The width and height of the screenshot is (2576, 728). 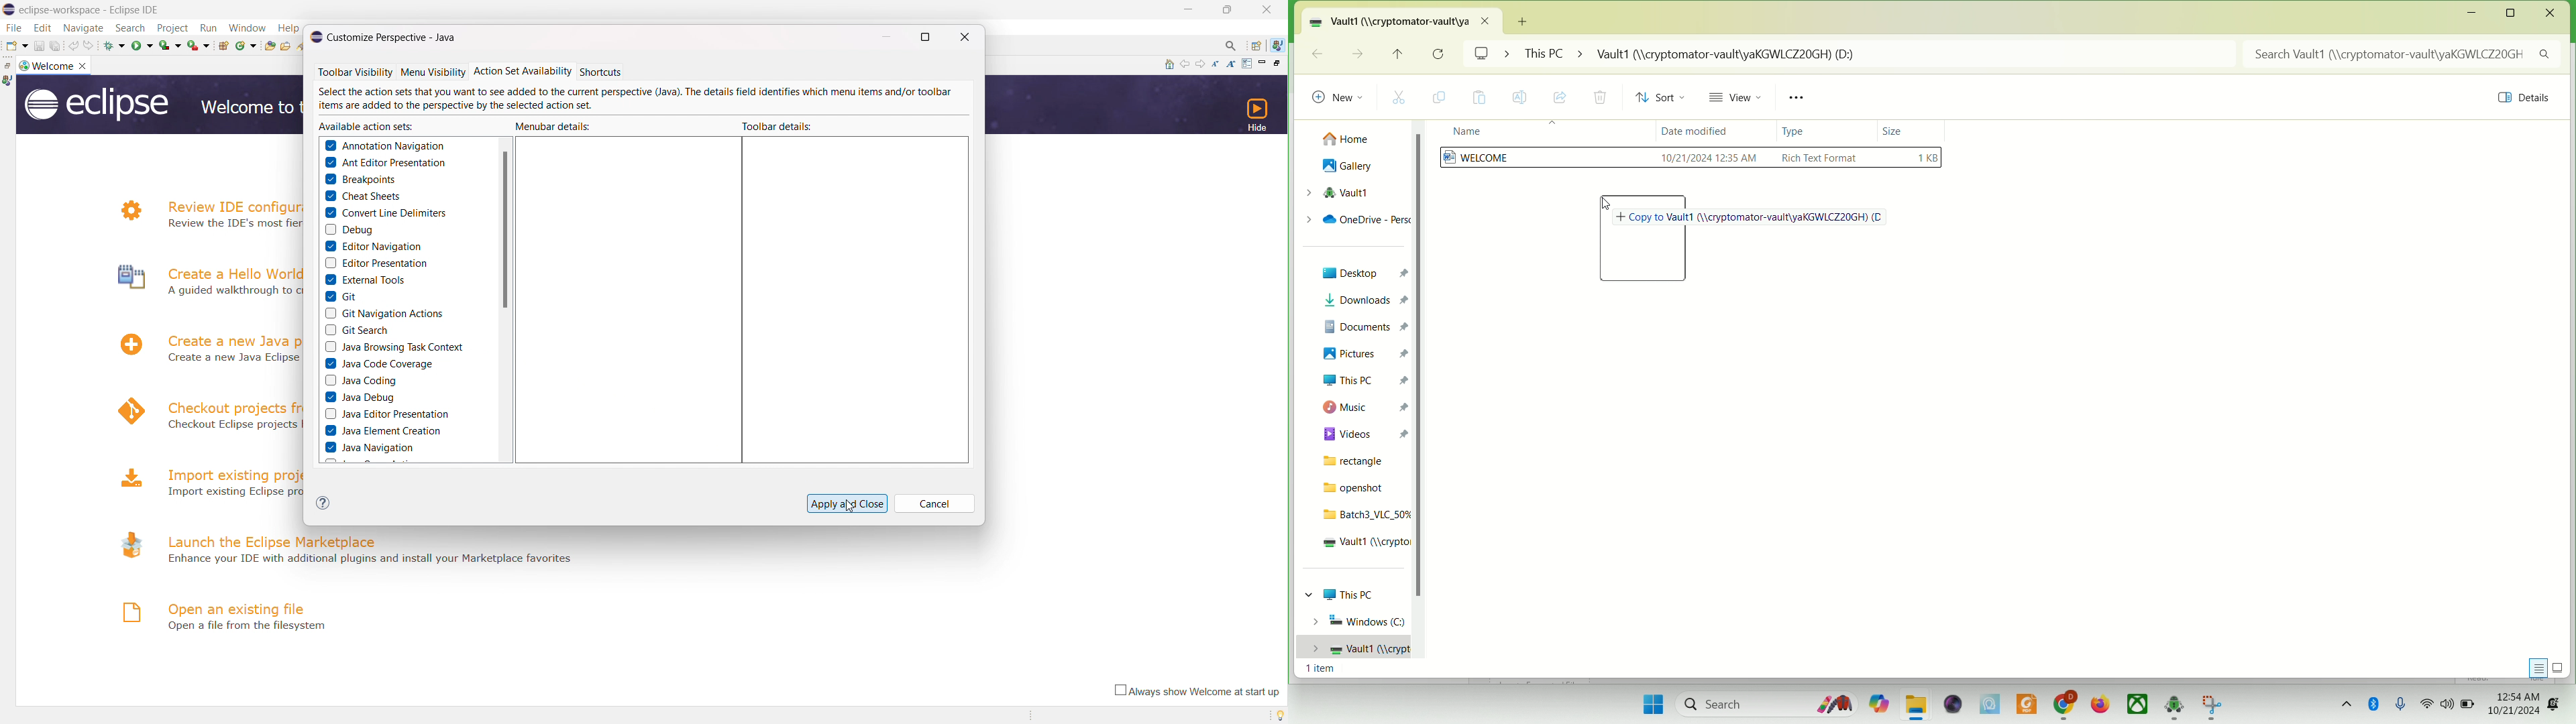 What do you see at coordinates (385, 145) in the screenshot?
I see `annotation navigation` at bounding box center [385, 145].